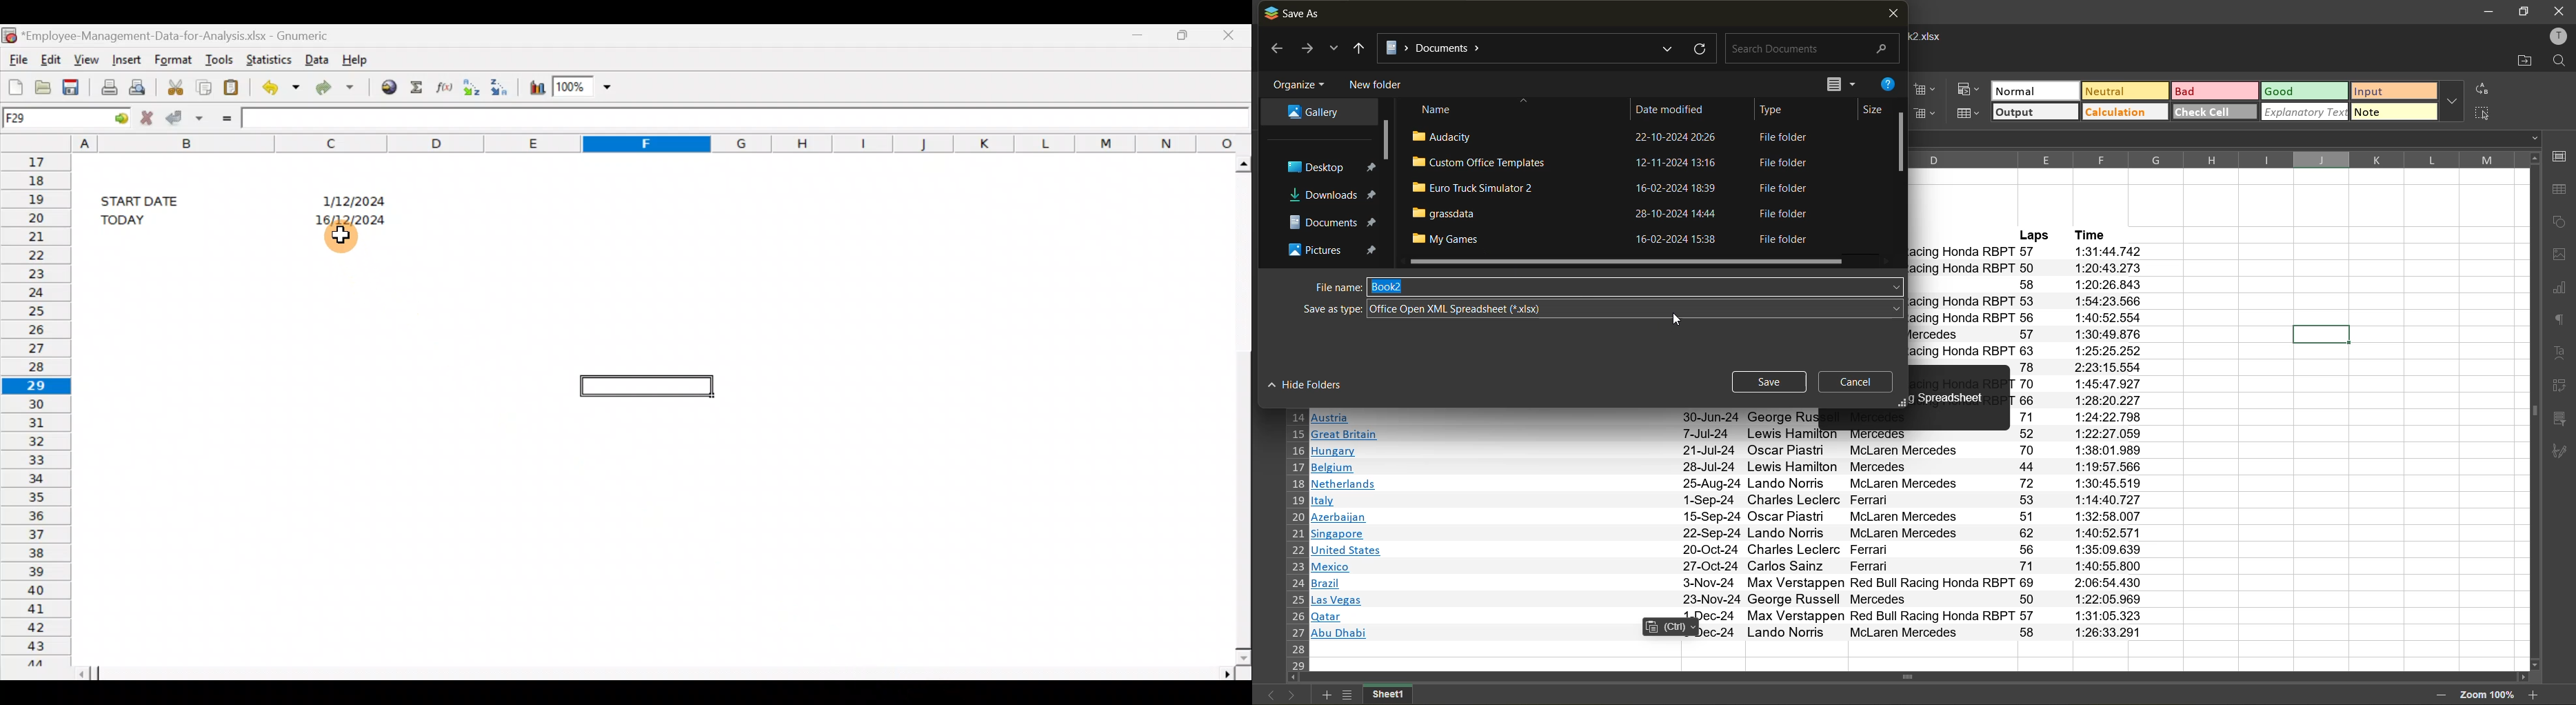  What do you see at coordinates (384, 88) in the screenshot?
I see `Insert hyperlink` at bounding box center [384, 88].